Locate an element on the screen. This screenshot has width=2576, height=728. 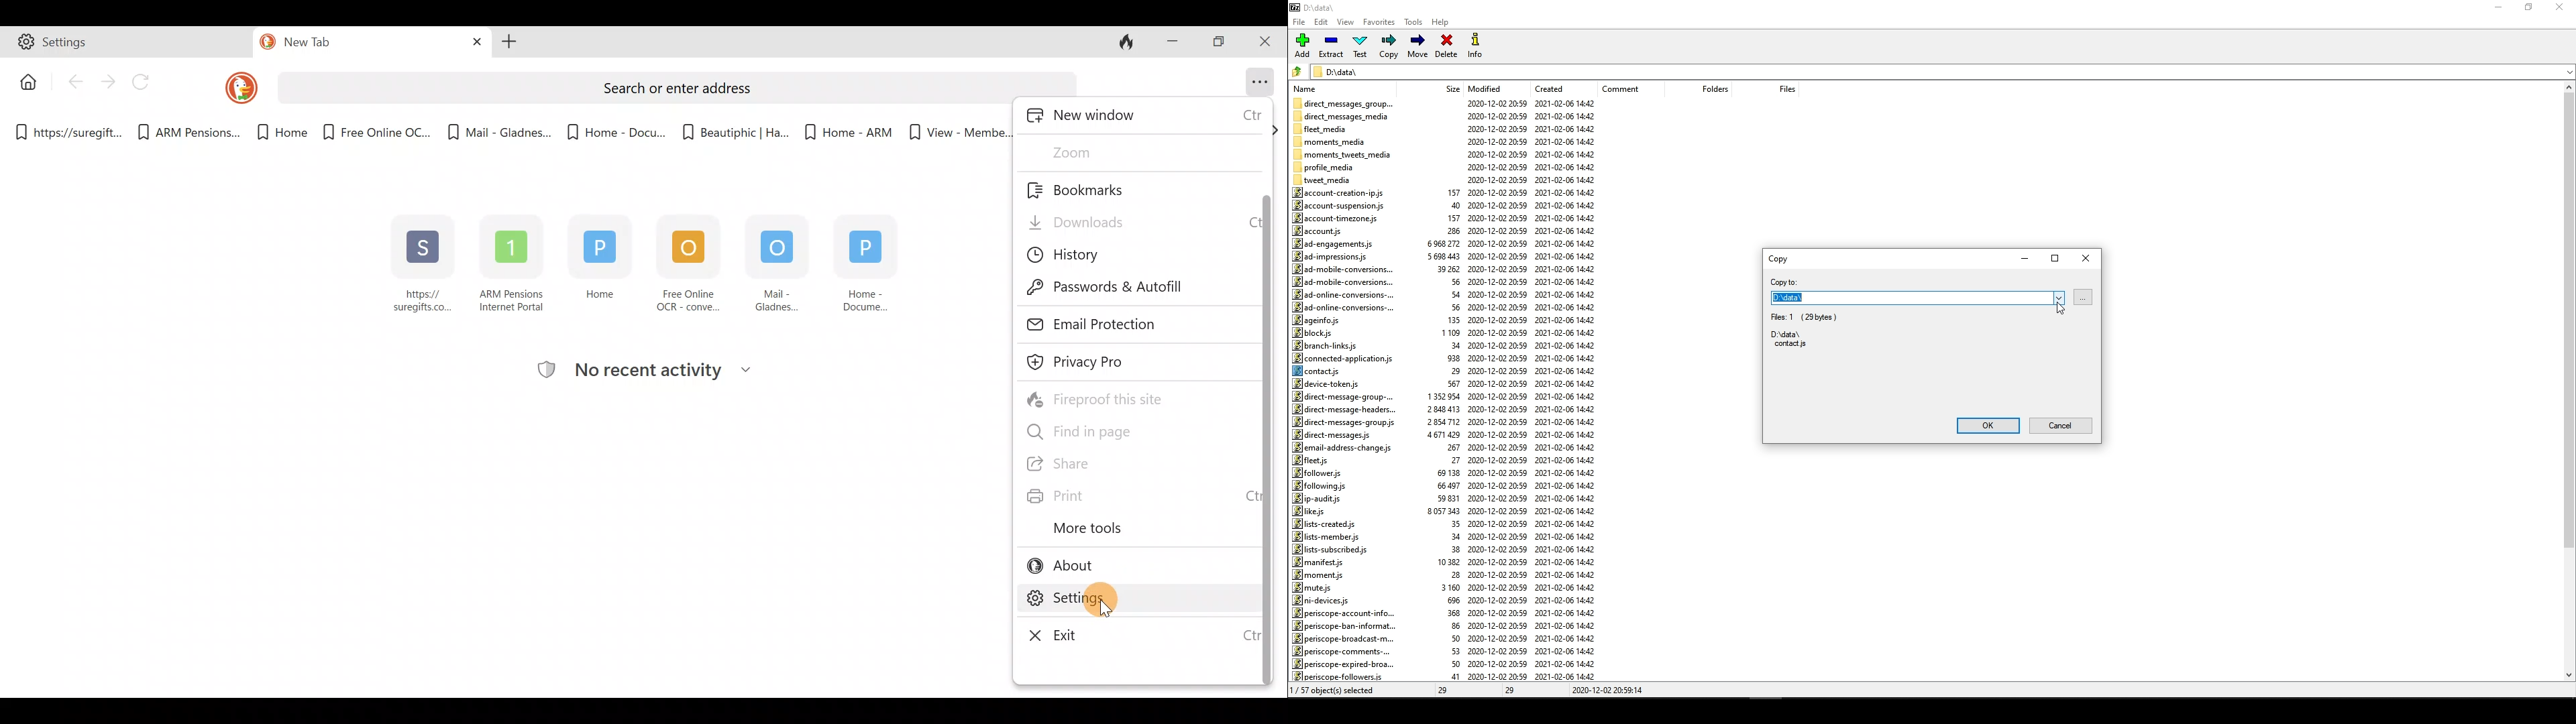
comment is located at coordinates (1625, 88).